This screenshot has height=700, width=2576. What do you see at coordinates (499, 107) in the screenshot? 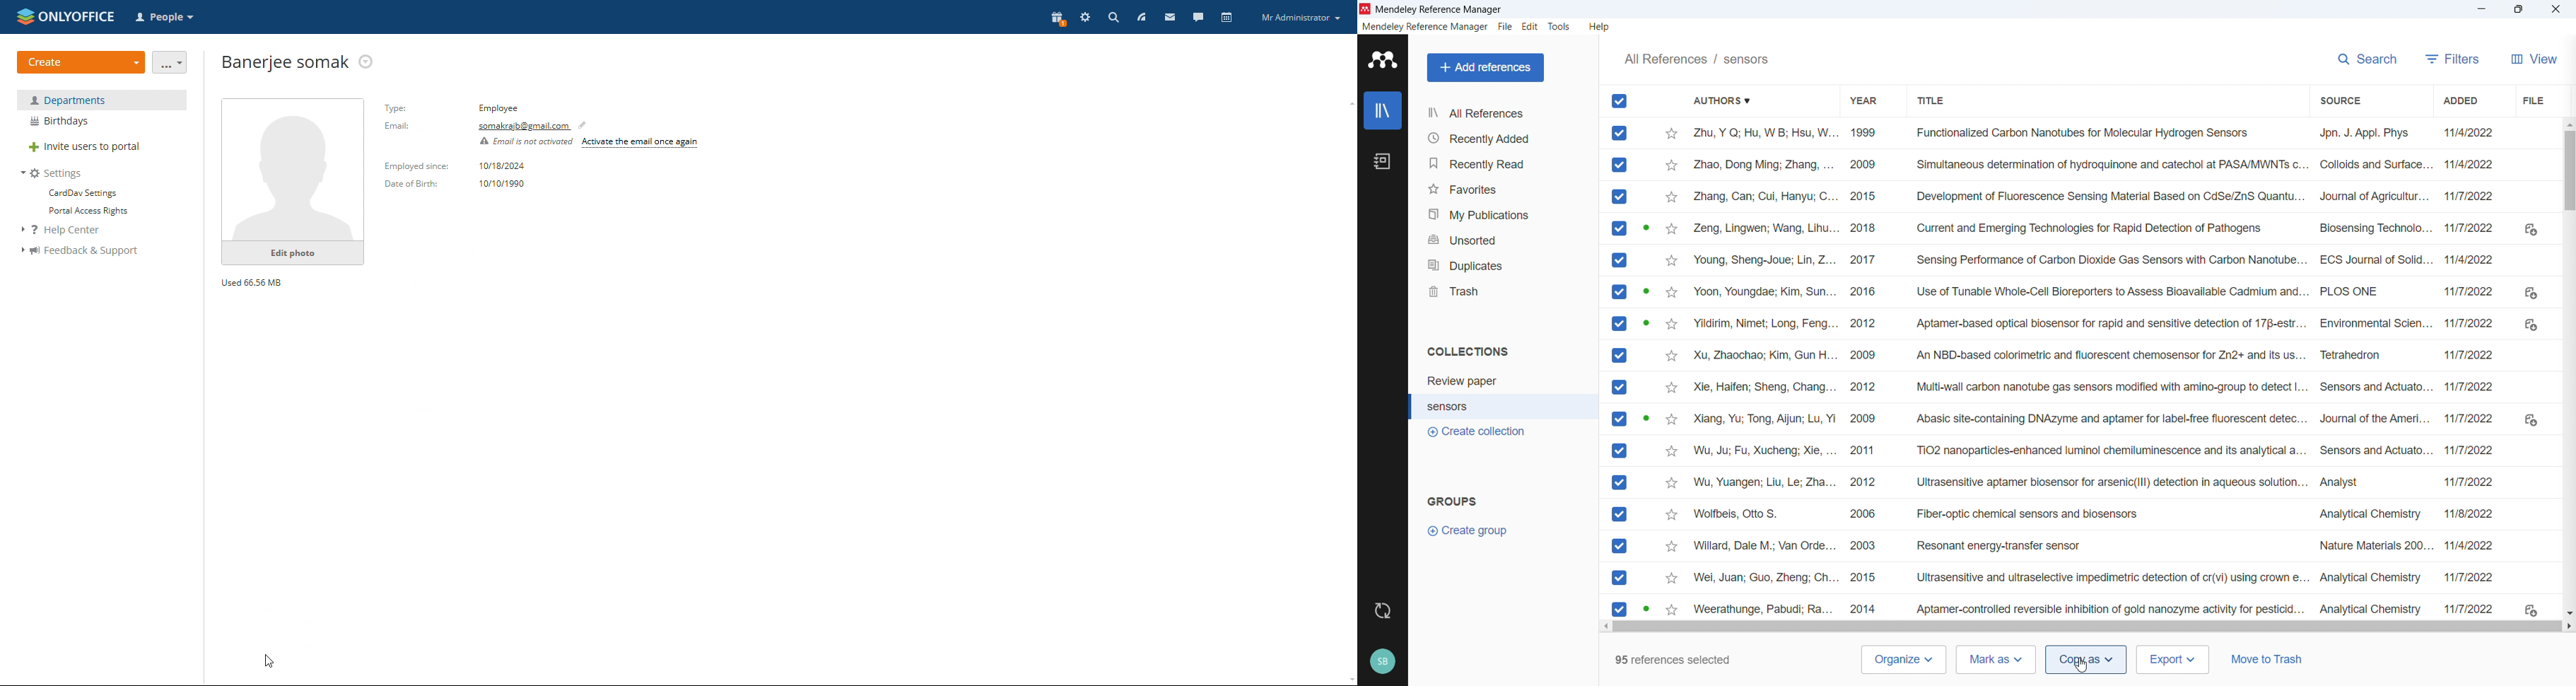
I see `type` at bounding box center [499, 107].